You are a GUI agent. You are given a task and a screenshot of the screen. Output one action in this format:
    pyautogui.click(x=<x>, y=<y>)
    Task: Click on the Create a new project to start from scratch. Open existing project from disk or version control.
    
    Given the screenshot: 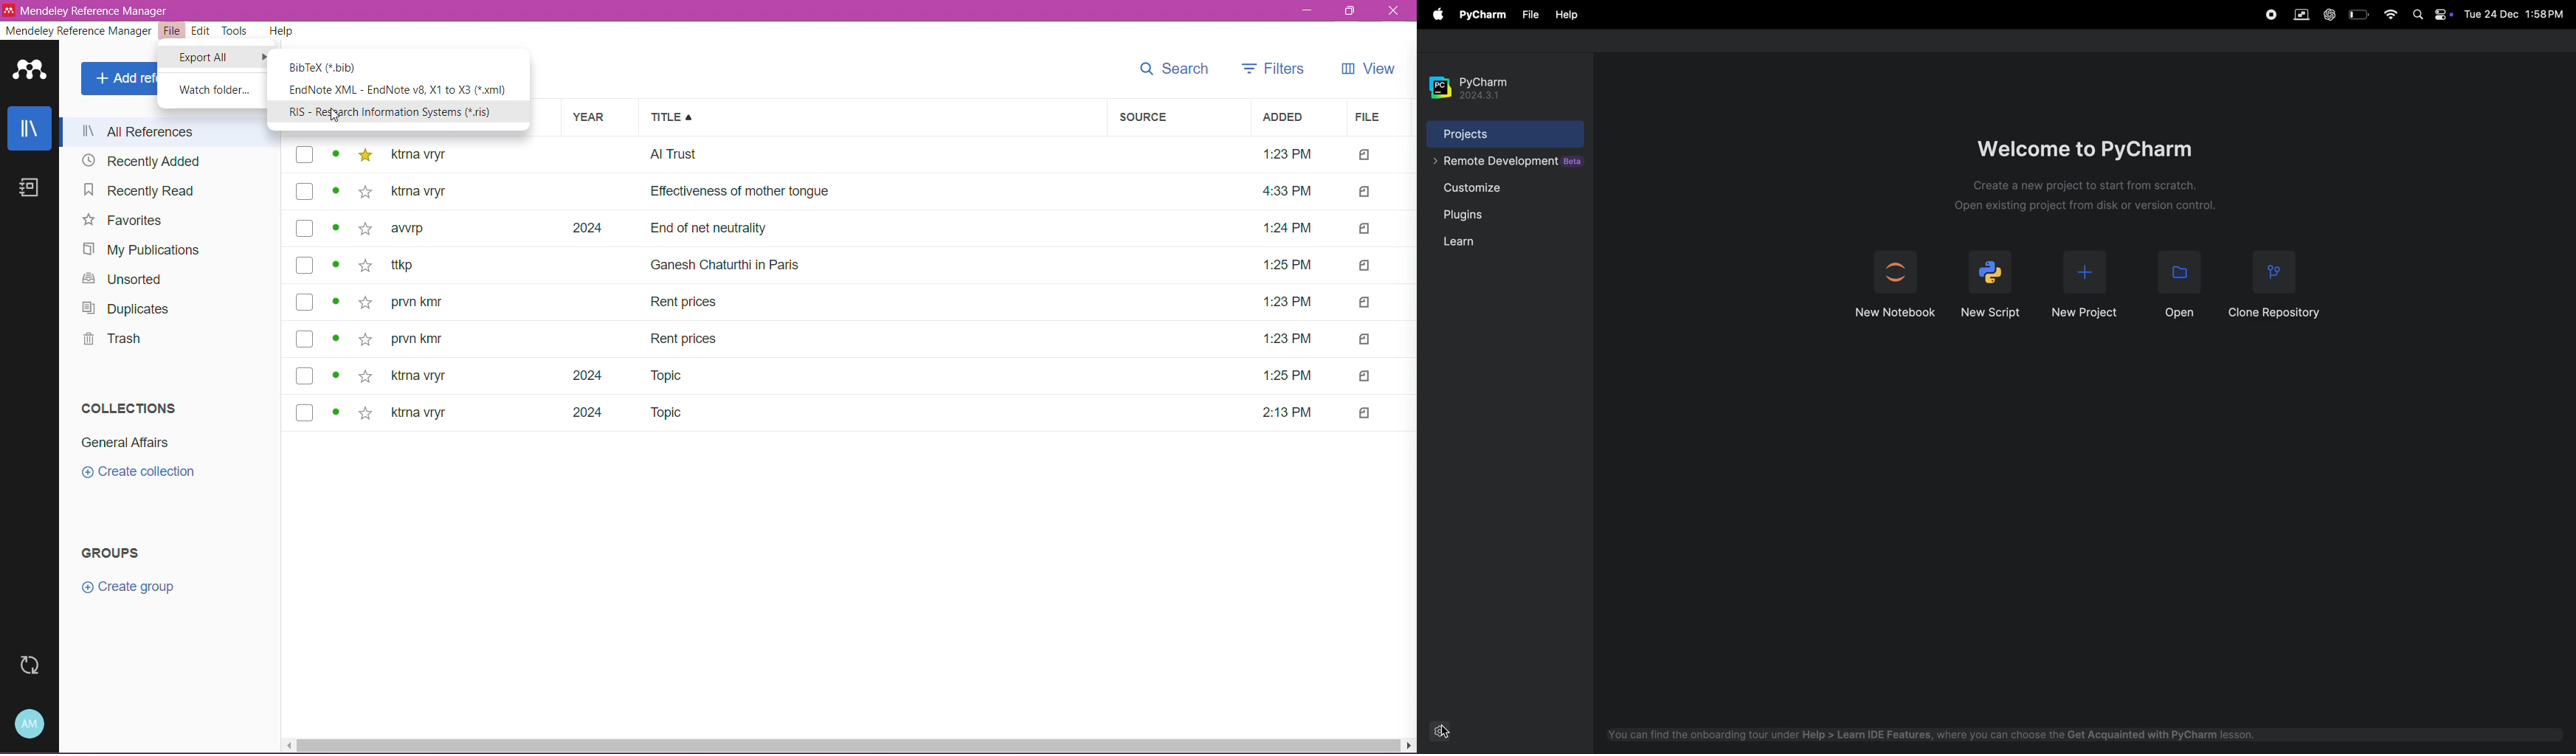 What is the action you would take?
    pyautogui.click(x=2082, y=198)
    